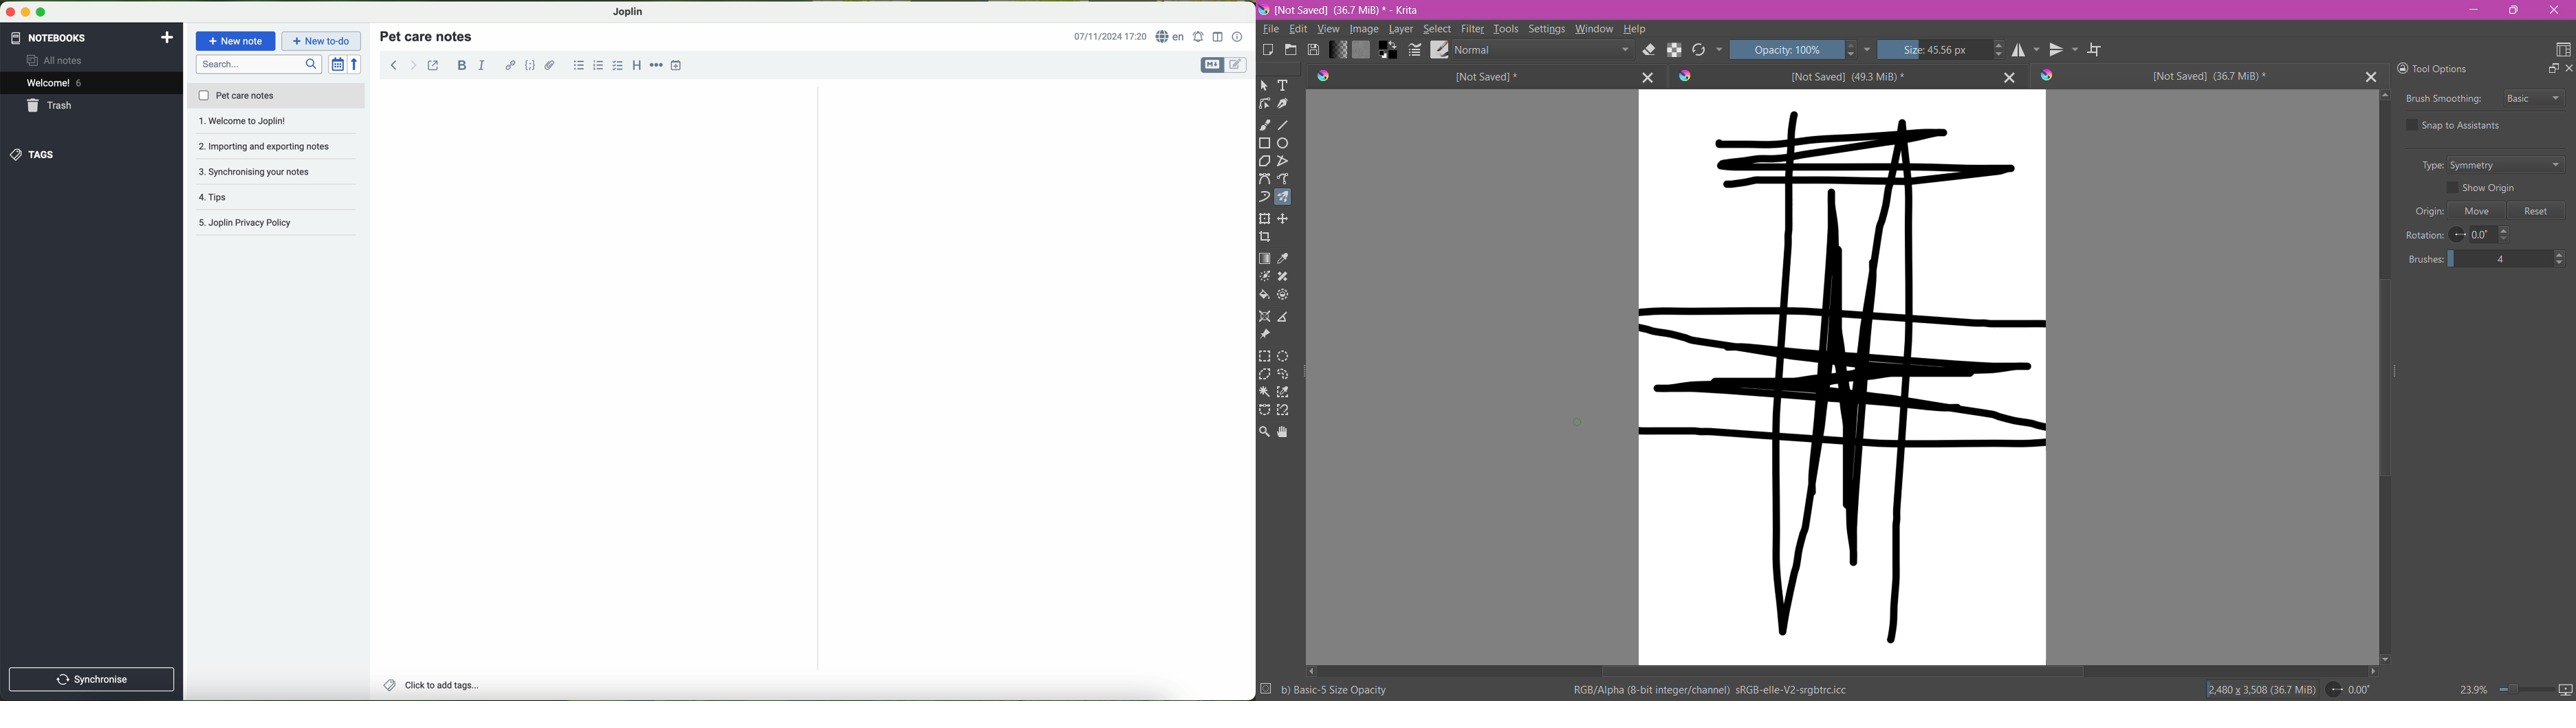 Image resolution: width=2576 pixels, height=728 pixels. Describe the element at coordinates (1282, 161) in the screenshot. I see `Polyline Tool` at that location.